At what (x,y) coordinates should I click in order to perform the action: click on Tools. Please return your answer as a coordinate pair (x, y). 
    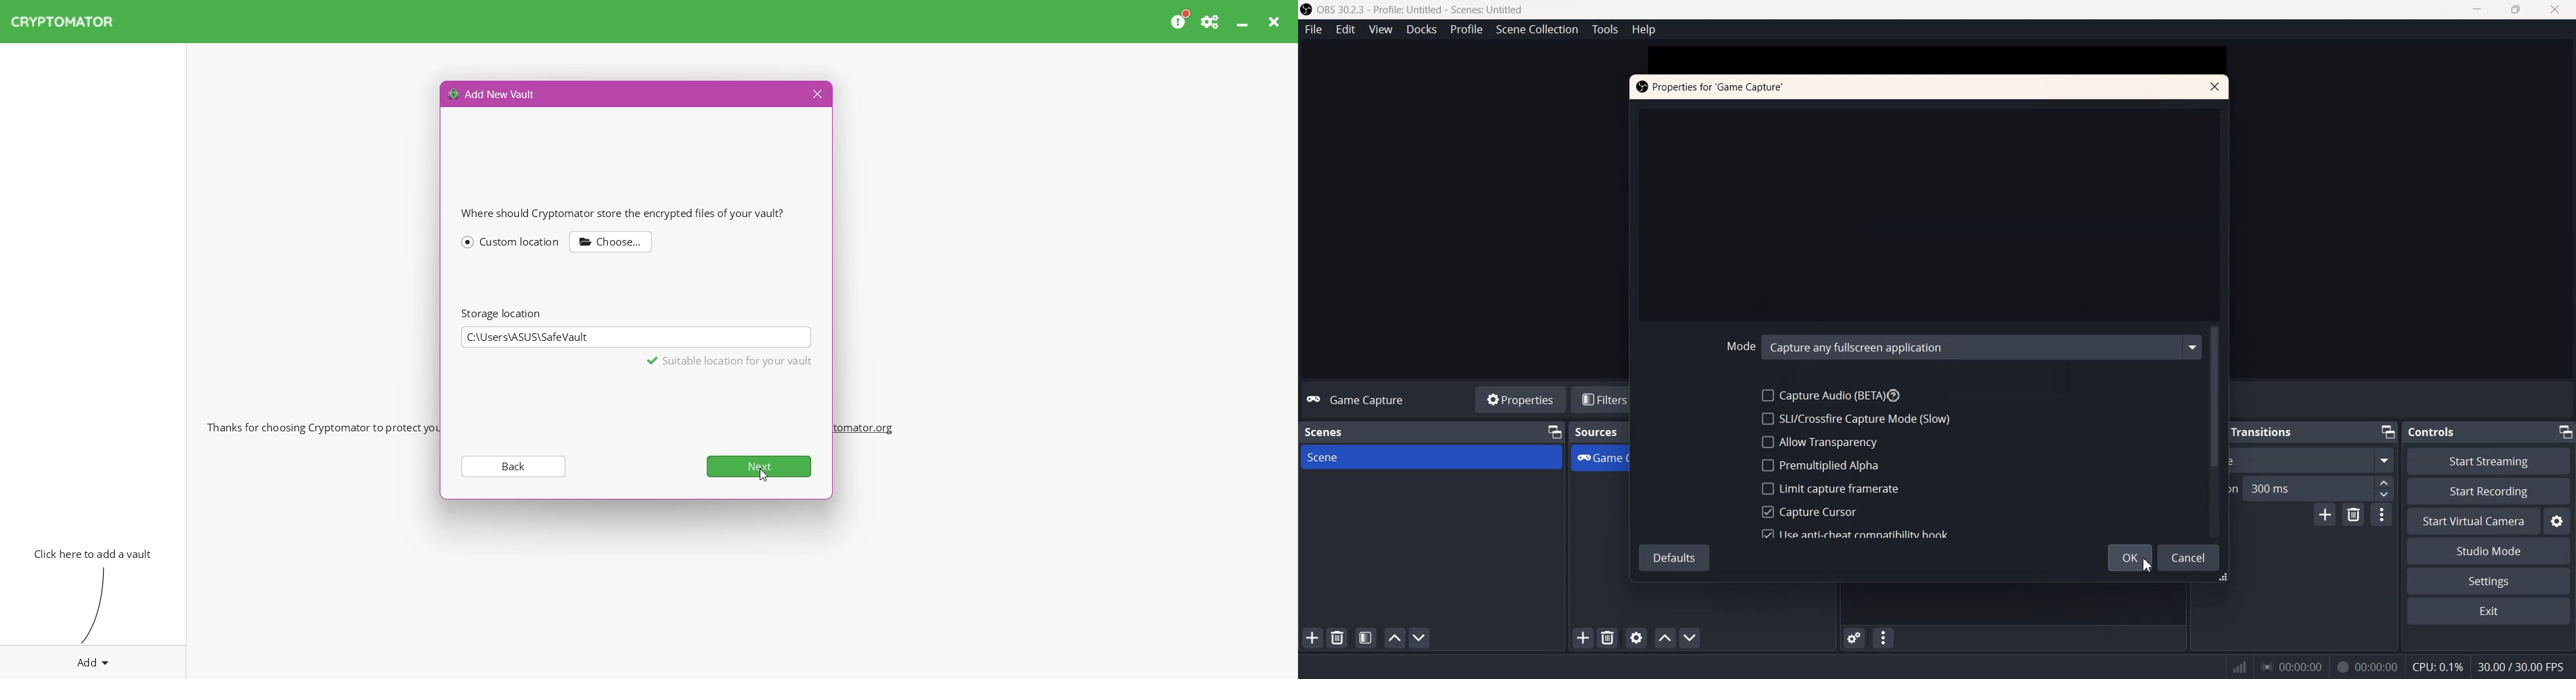
    Looking at the image, I should click on (1604, 29).